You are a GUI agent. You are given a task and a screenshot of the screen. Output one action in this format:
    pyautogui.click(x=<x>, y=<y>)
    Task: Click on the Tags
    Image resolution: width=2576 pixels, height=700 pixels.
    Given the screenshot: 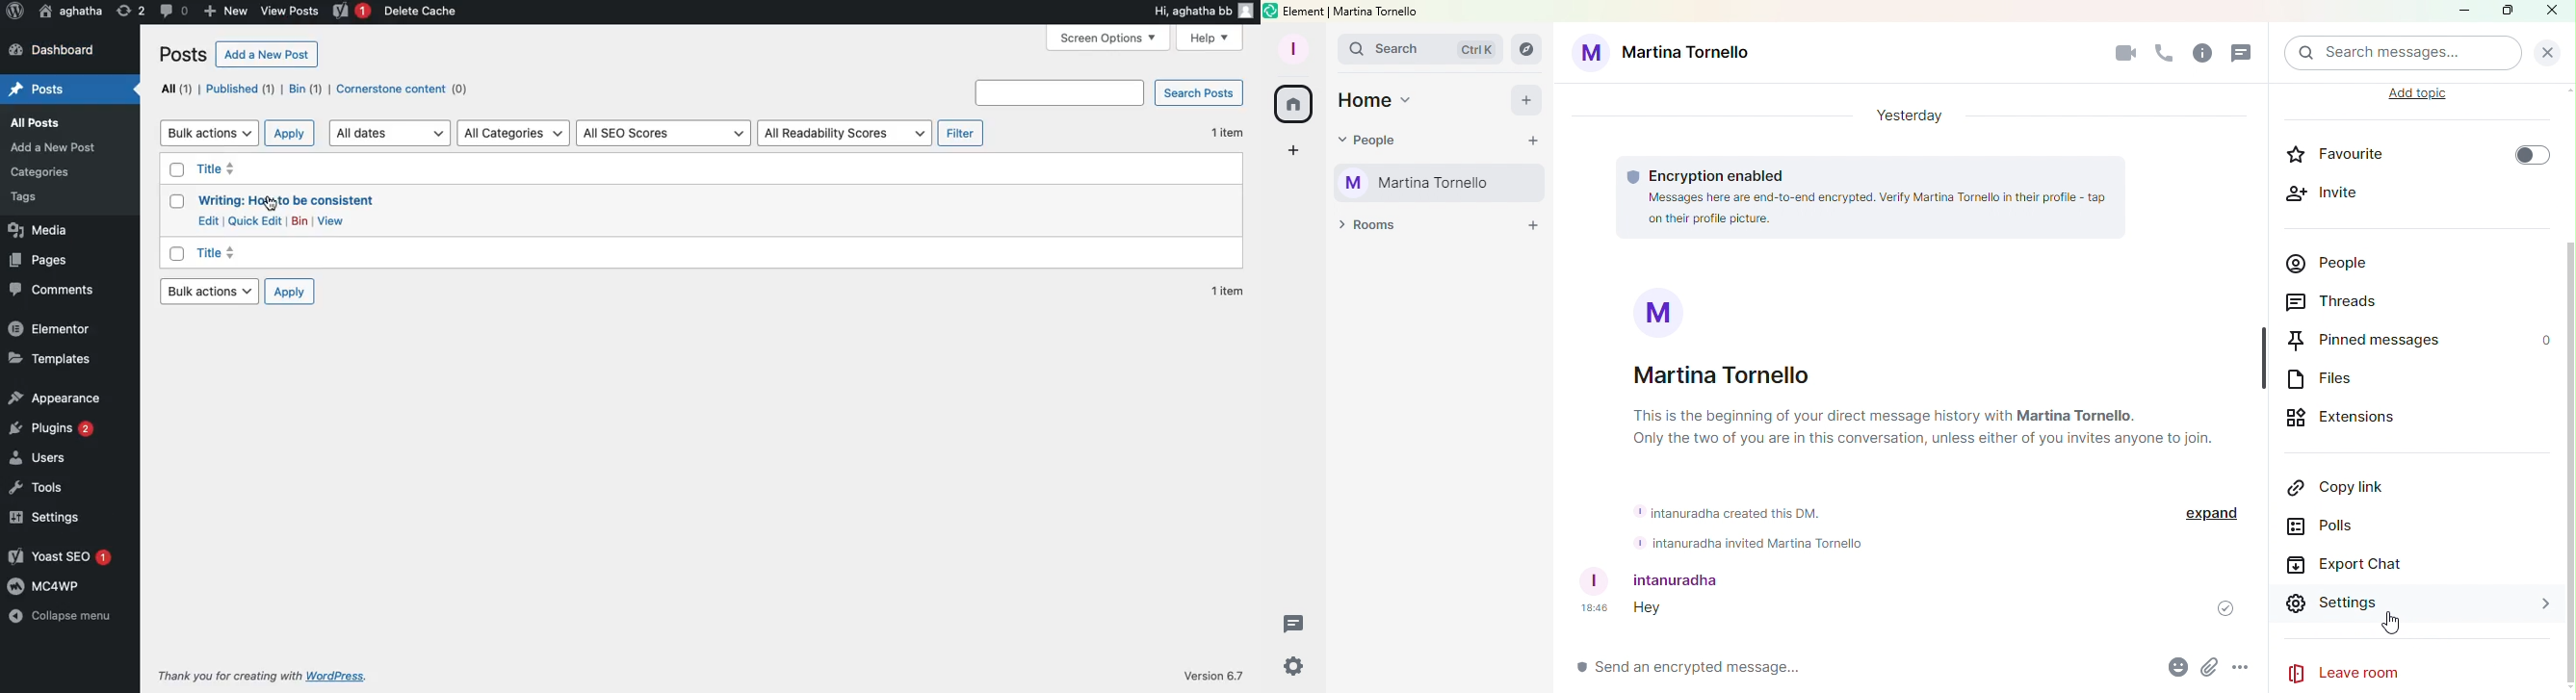 What is the action you would take?
    pyautogui.click(x=25, y=195)
    